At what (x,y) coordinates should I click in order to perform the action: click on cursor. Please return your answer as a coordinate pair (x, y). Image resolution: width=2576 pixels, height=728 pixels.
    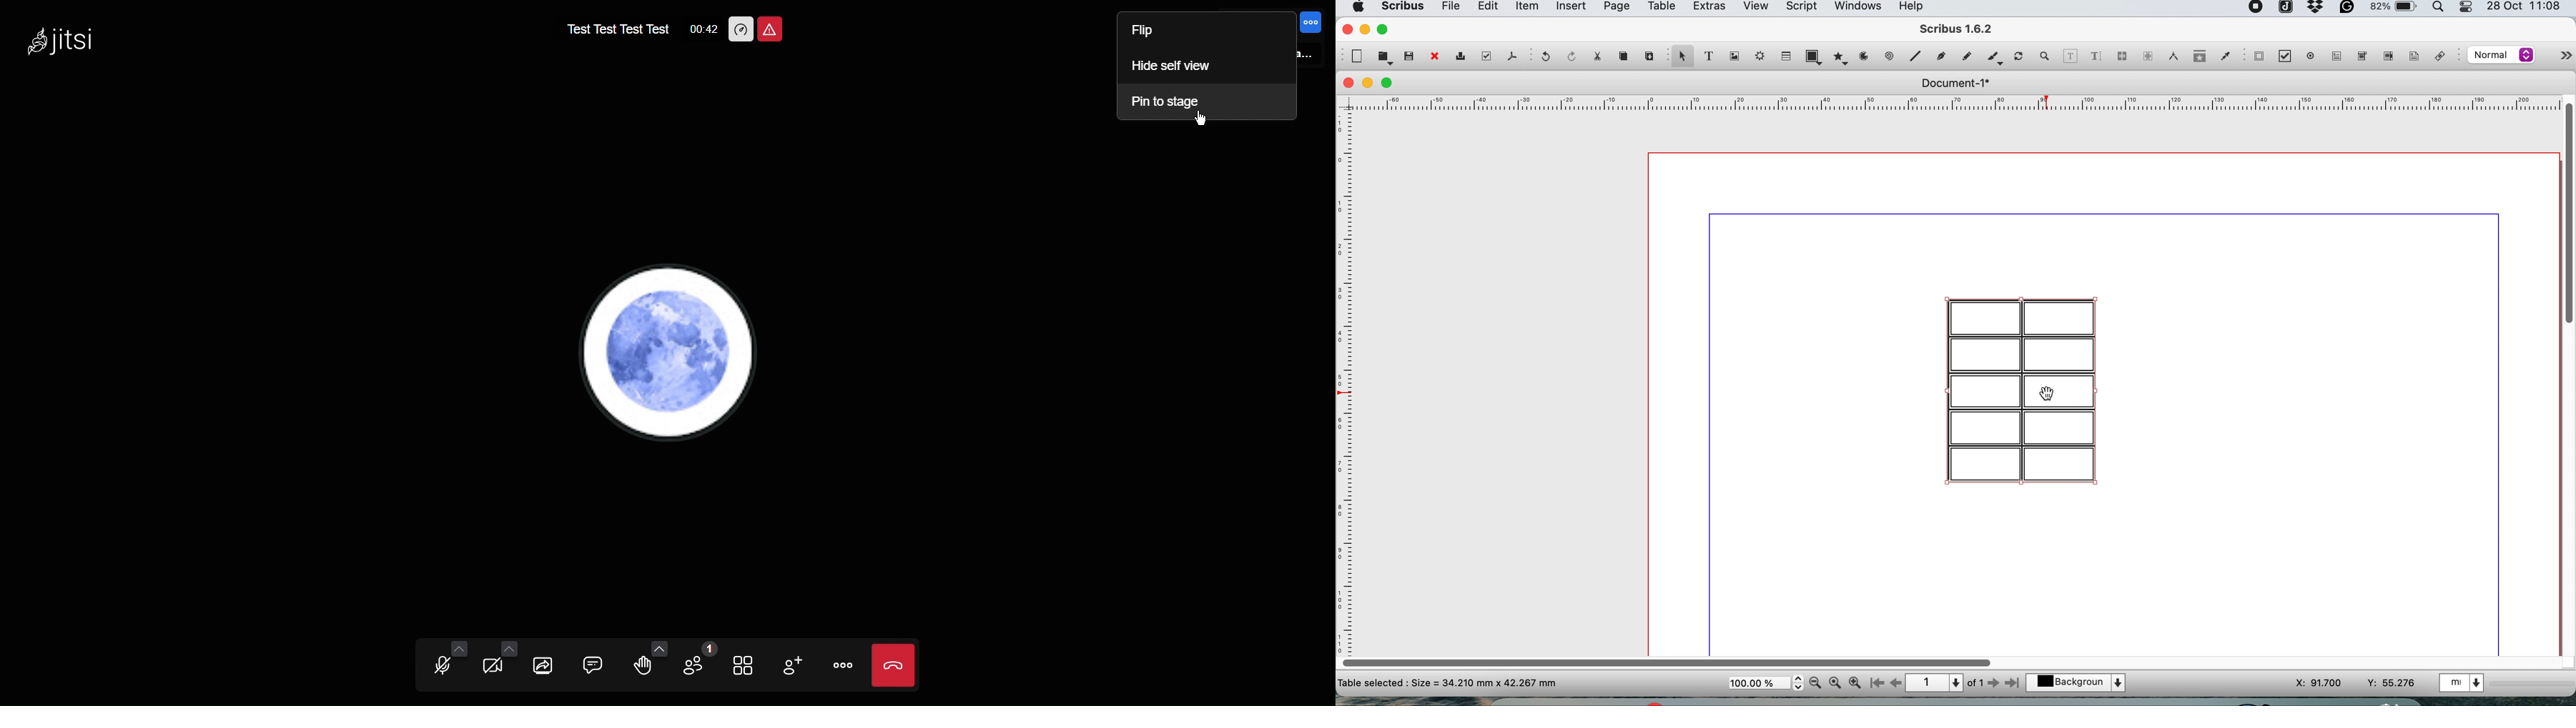
    Looking at the image, I should click on (1205, 121).